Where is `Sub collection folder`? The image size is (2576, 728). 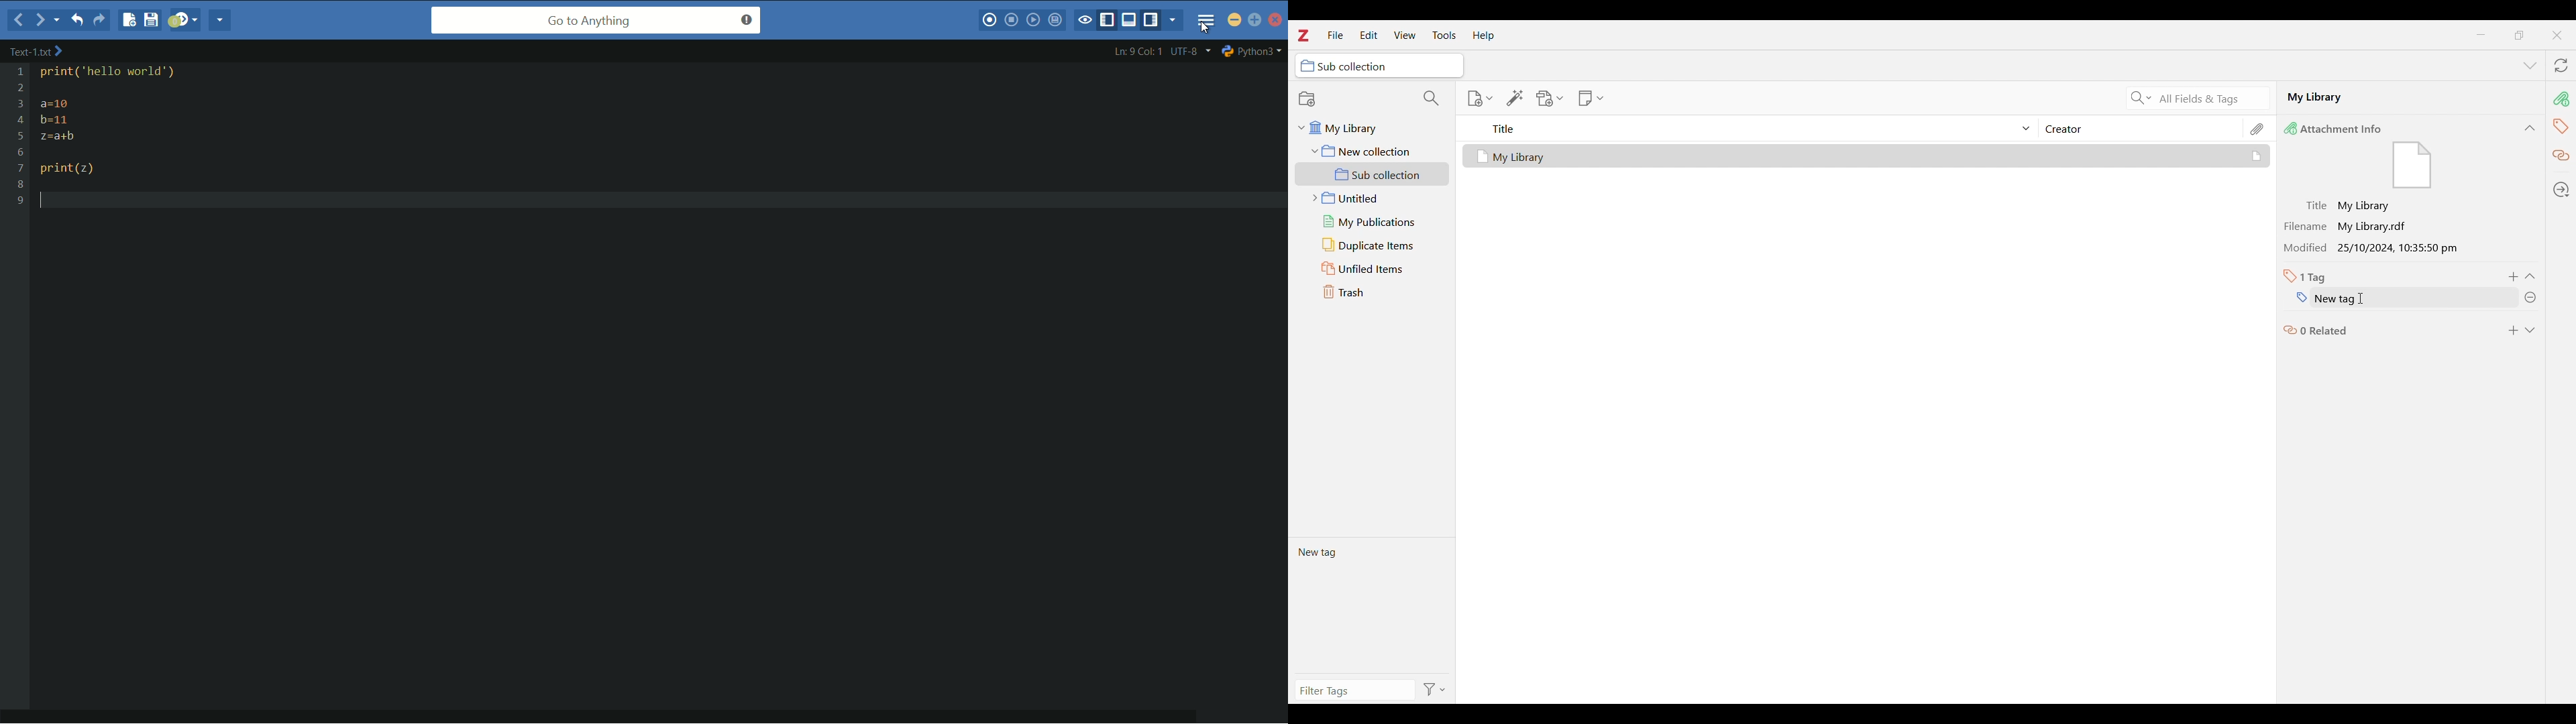
Sub collection folder is located at coordinates (1373, 174).